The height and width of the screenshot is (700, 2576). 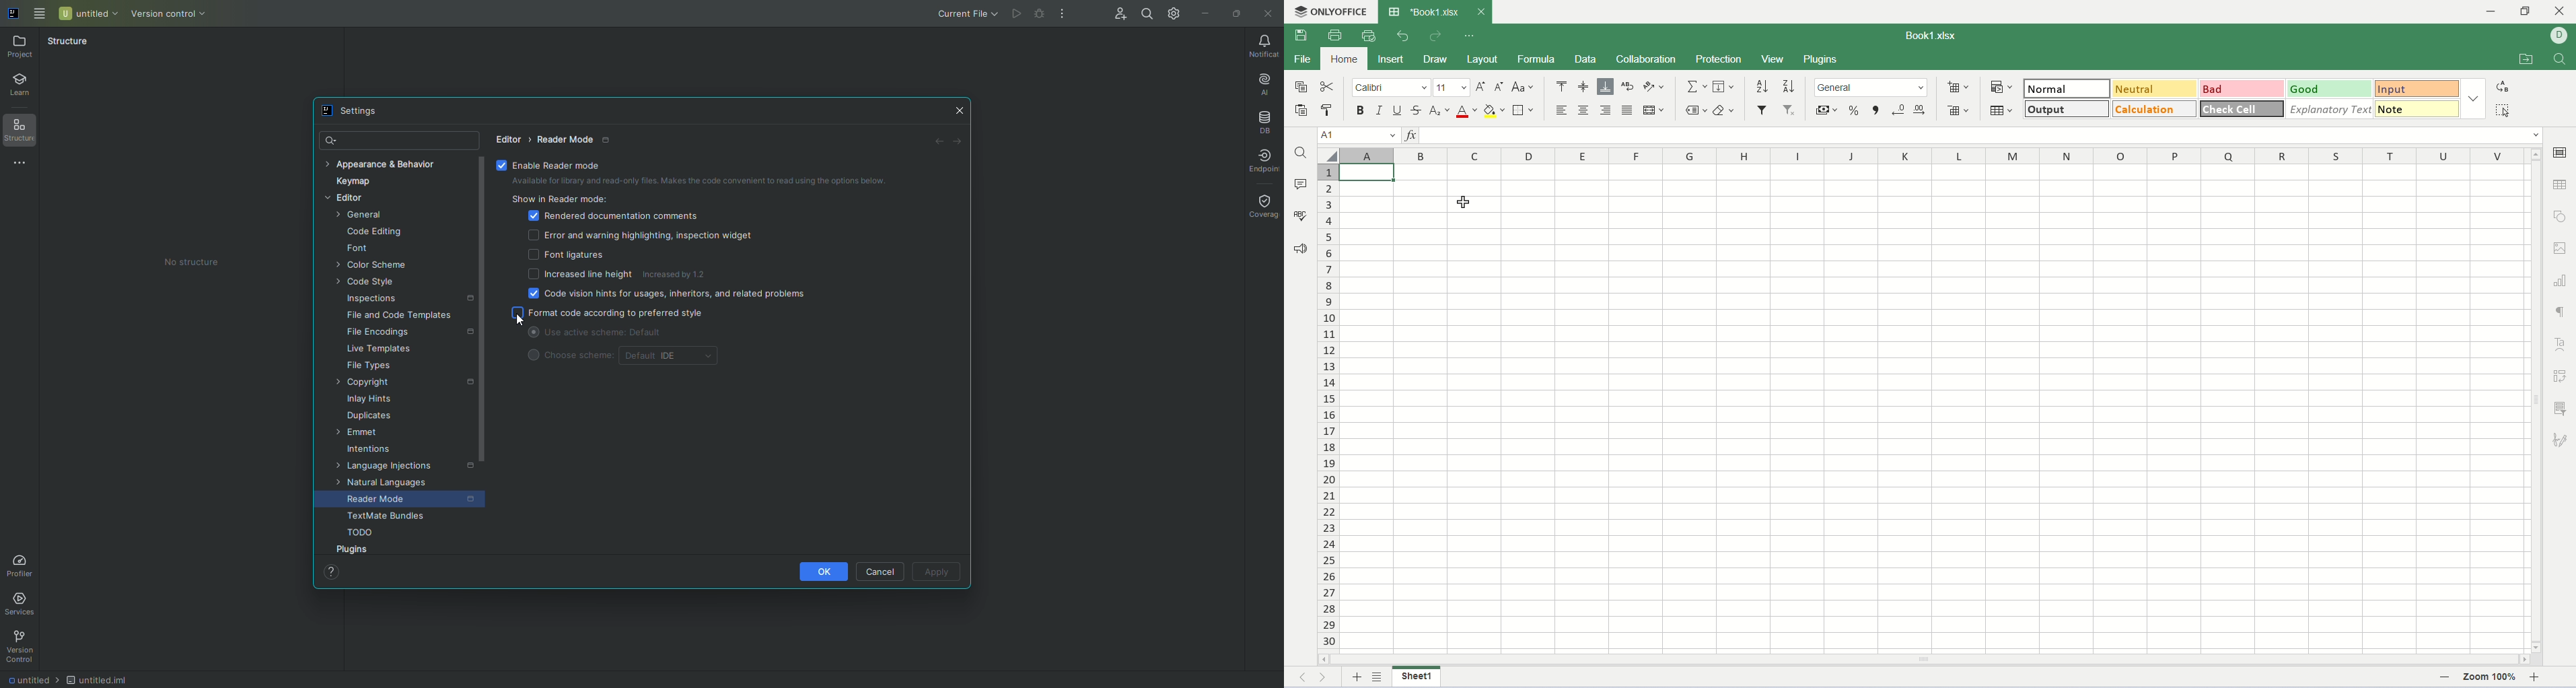 I want to click on No structure, so click(x=193, y=264).